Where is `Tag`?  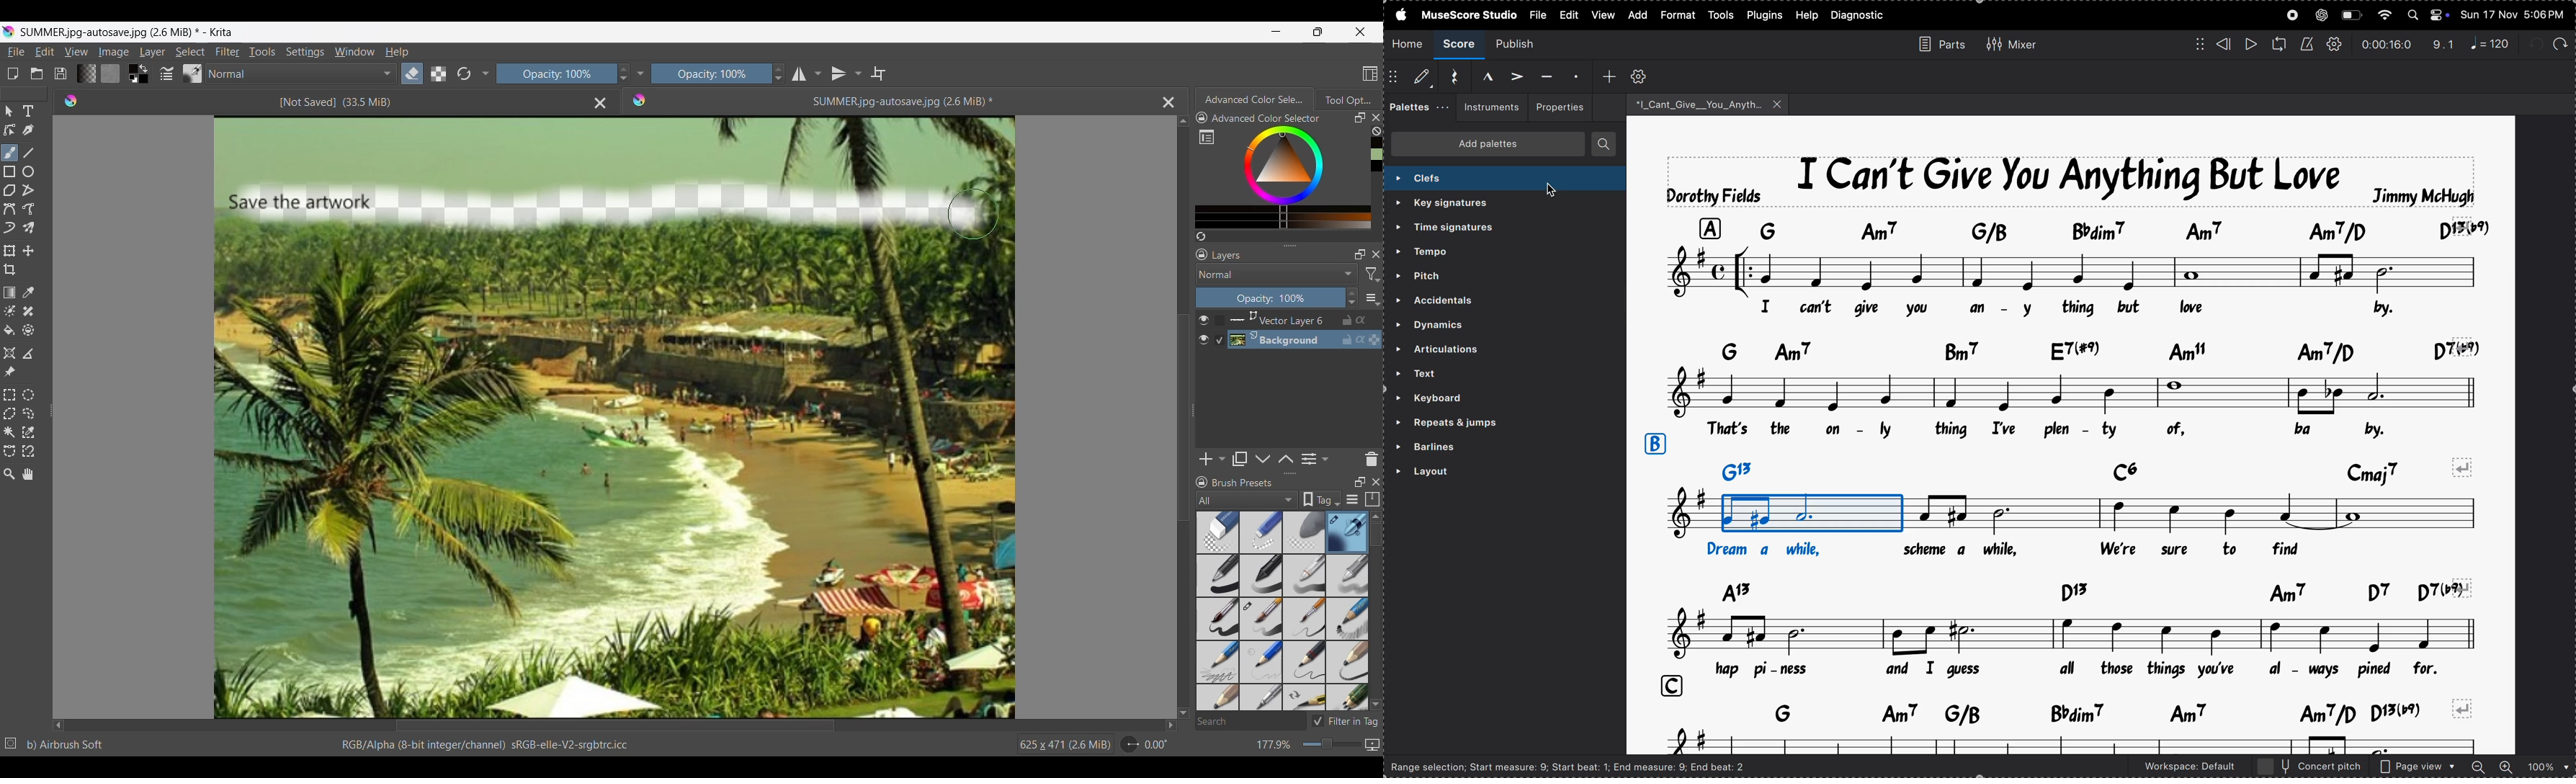 Tag is located at coordinates (1320, 500).